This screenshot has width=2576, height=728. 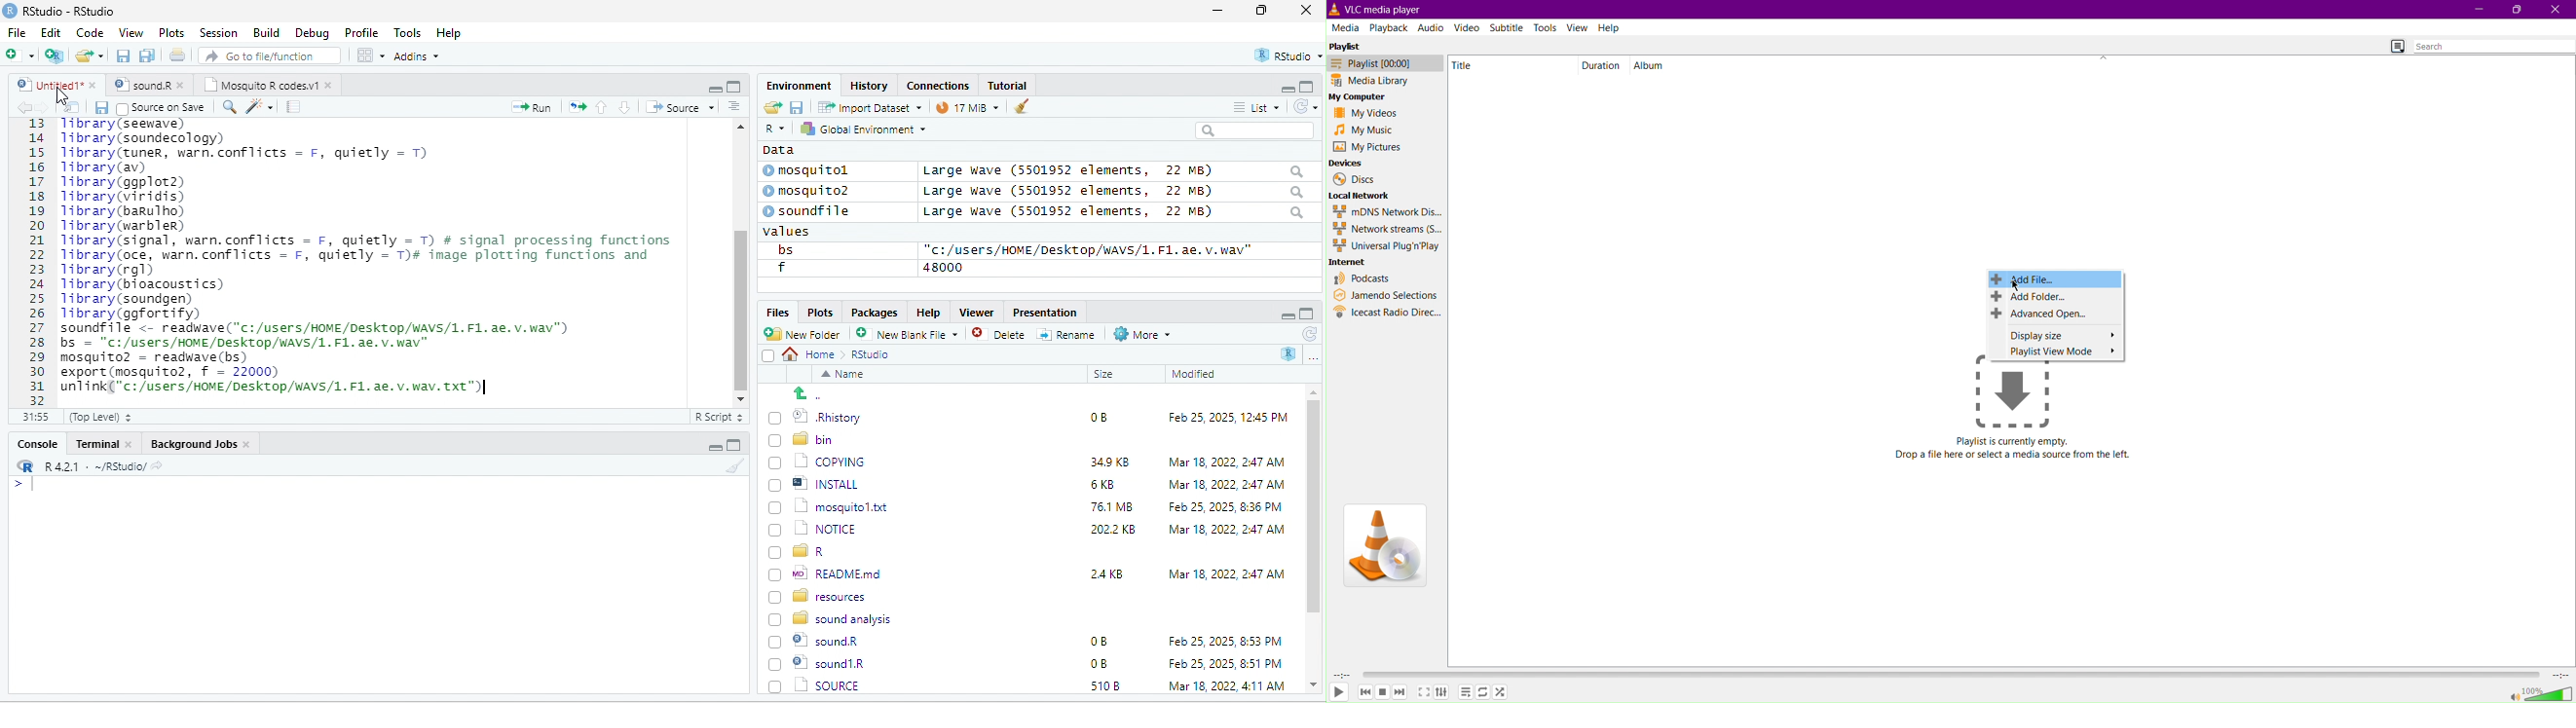 I want to click on data, so click(x=776, y=149).